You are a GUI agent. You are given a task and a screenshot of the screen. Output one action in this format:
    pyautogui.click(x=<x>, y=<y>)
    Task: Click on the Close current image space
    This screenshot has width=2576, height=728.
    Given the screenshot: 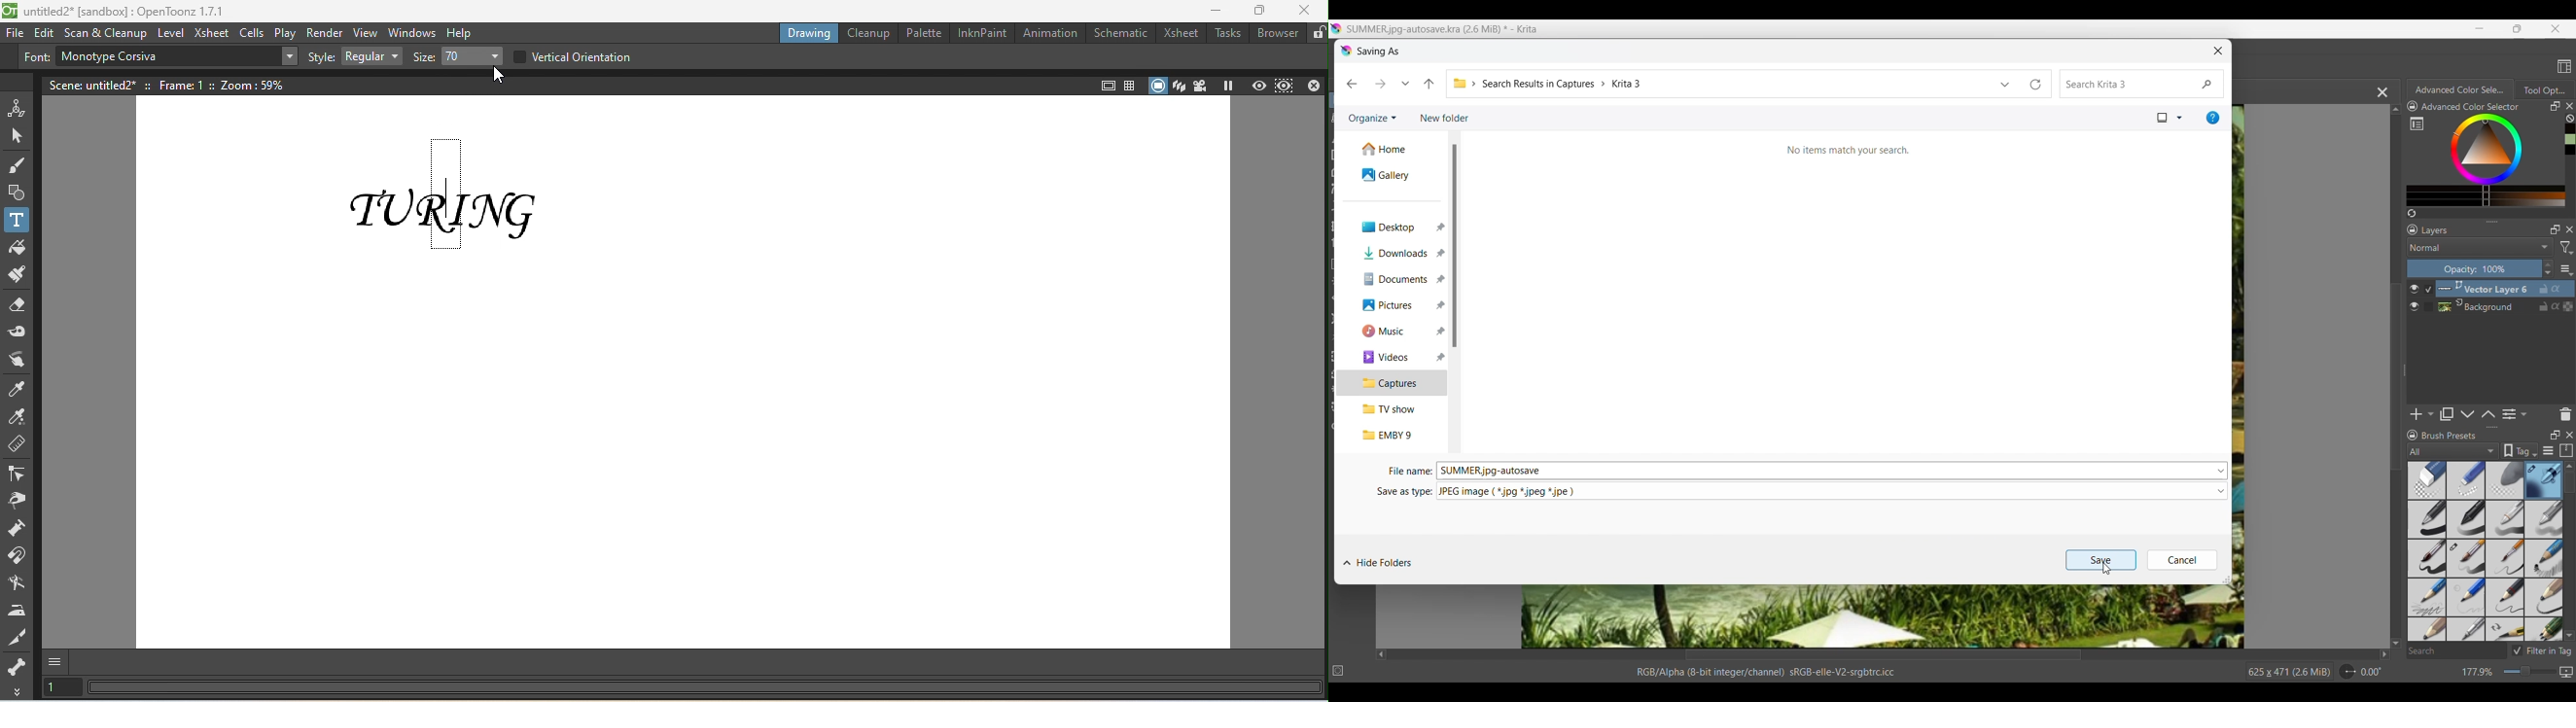 What is the action you would take?
    pyautogui.click(x=2383, y=93)
    